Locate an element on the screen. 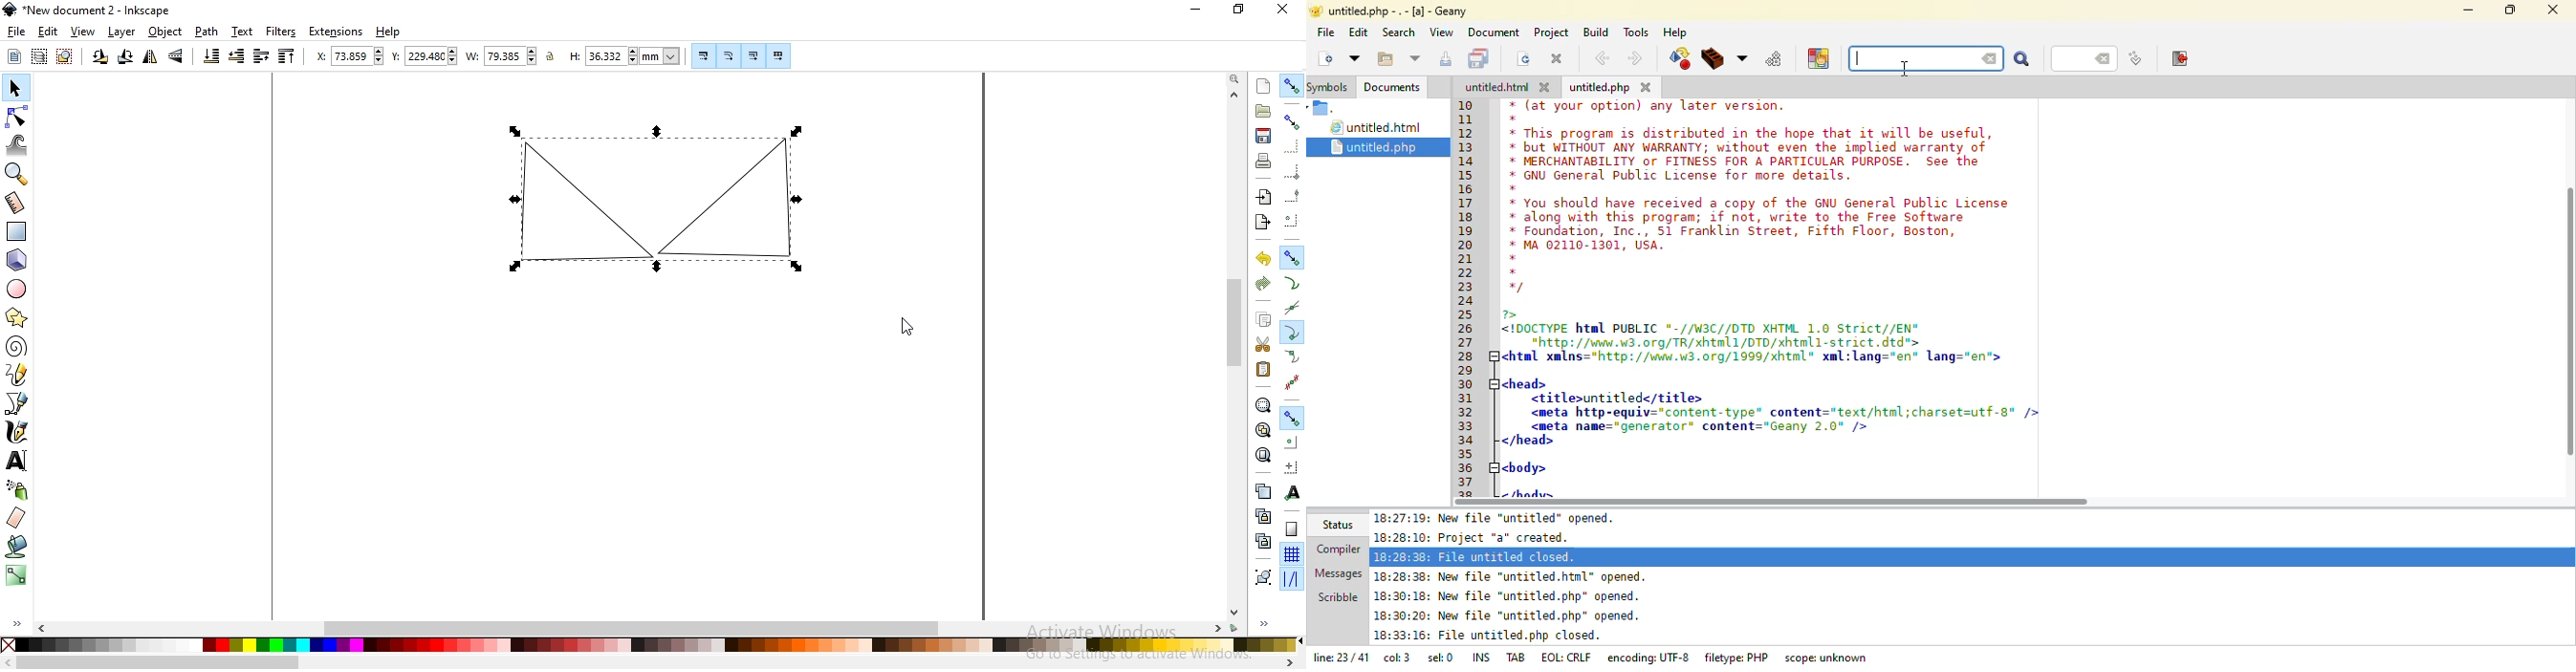 The height and width of the screenshot is (672, 2576). rotate 90 clockwise is located at coordinates (124, 57).